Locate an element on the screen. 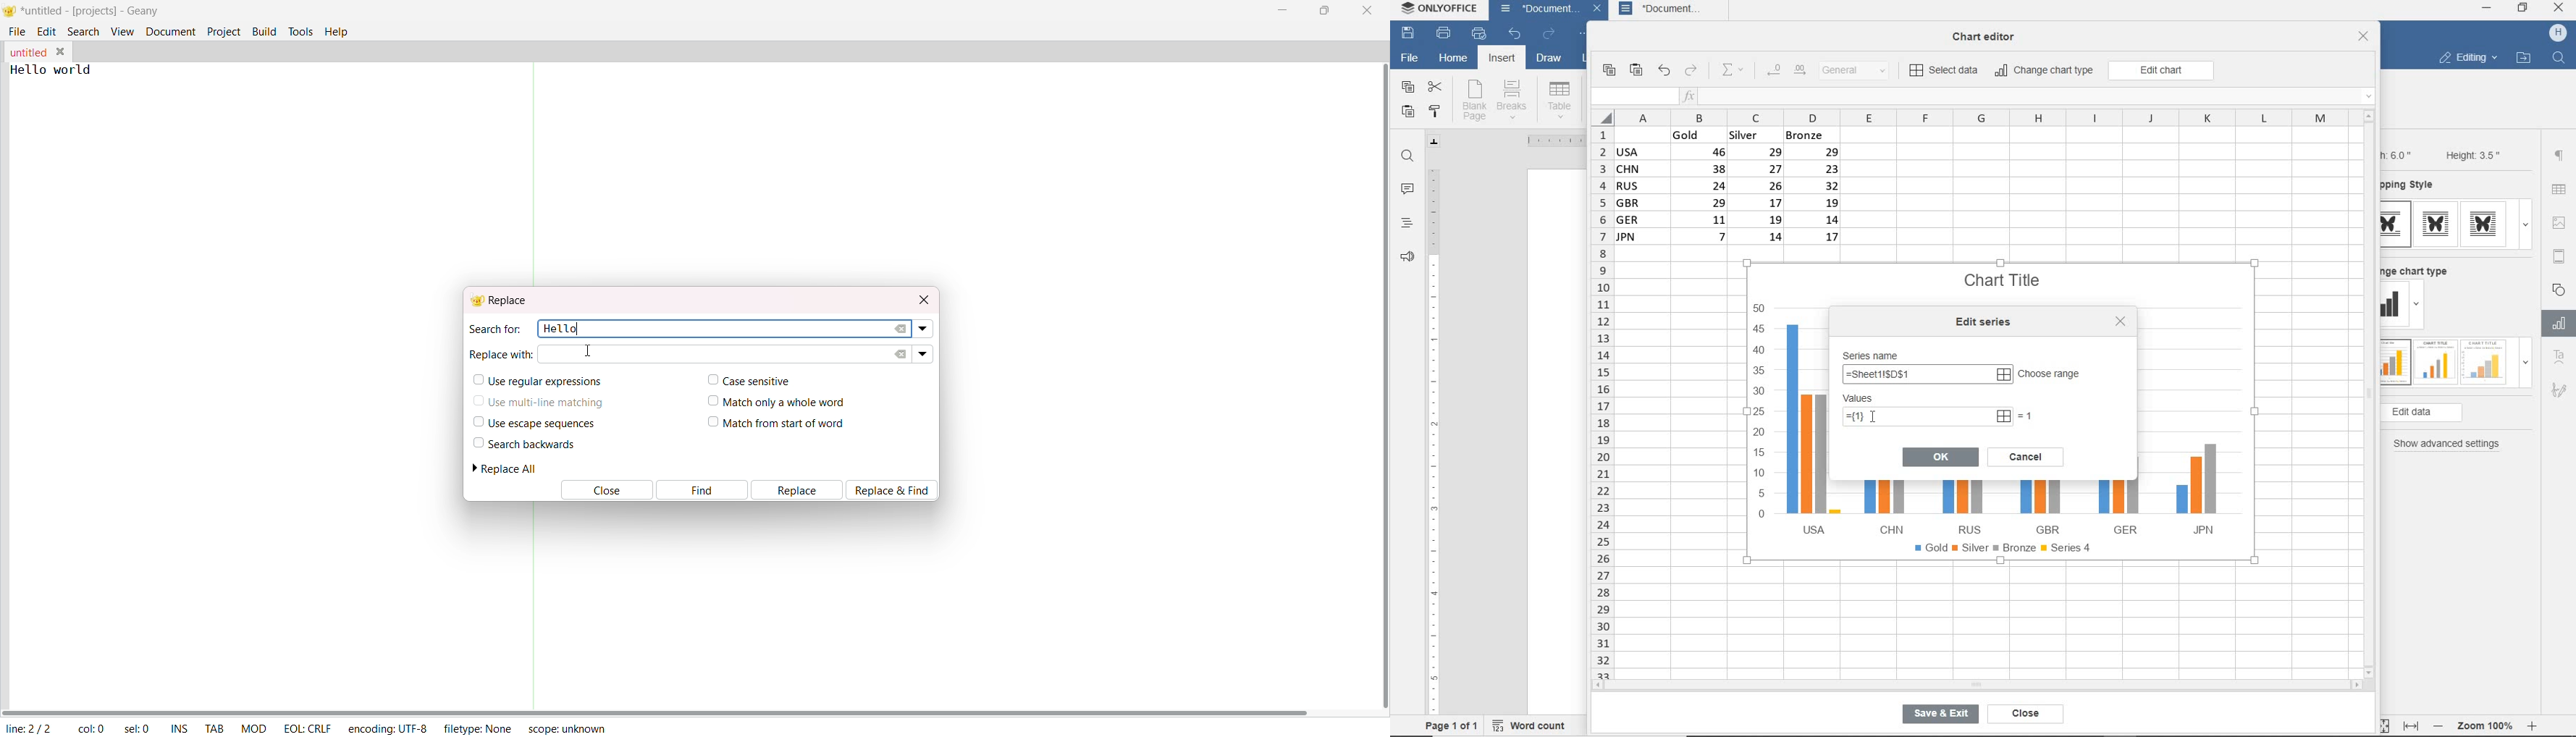 This screenshot has width=2576, height=756. zoom out is located at coordinates (2440, 726).